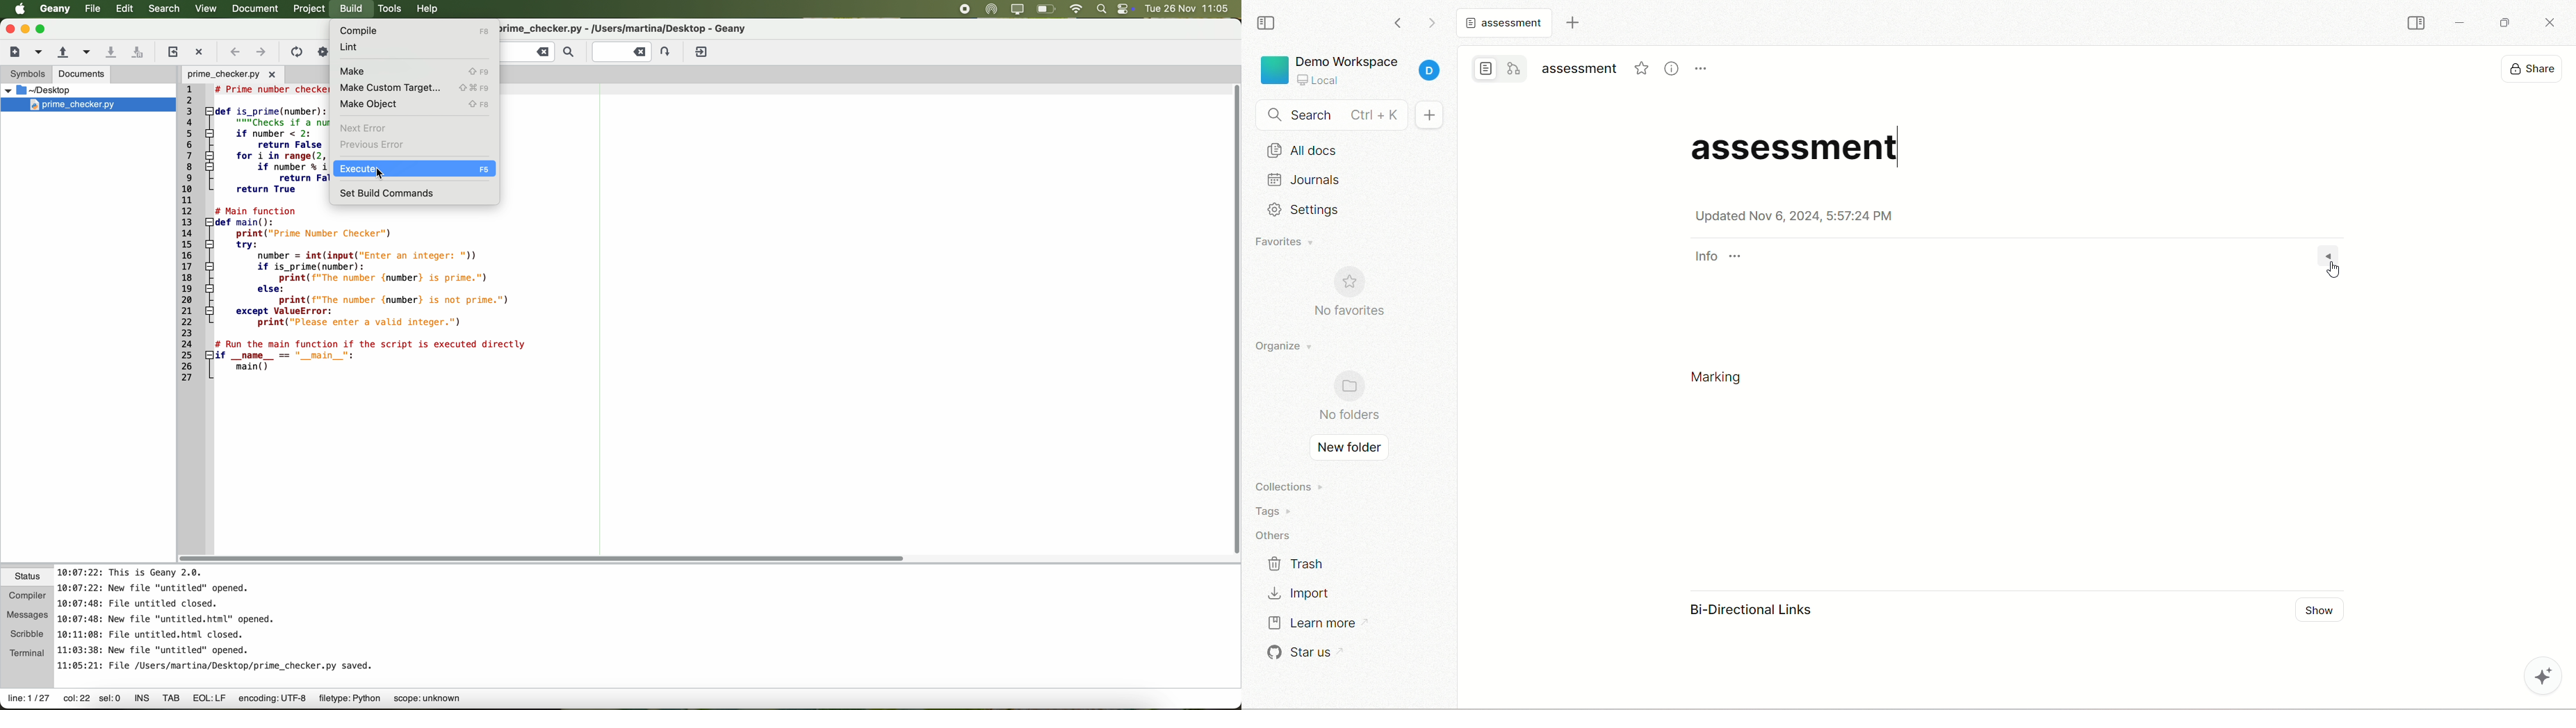  Describe the element at coordinates (2419, 24) in the screenshot. I see `collapse sidebar` at that location.